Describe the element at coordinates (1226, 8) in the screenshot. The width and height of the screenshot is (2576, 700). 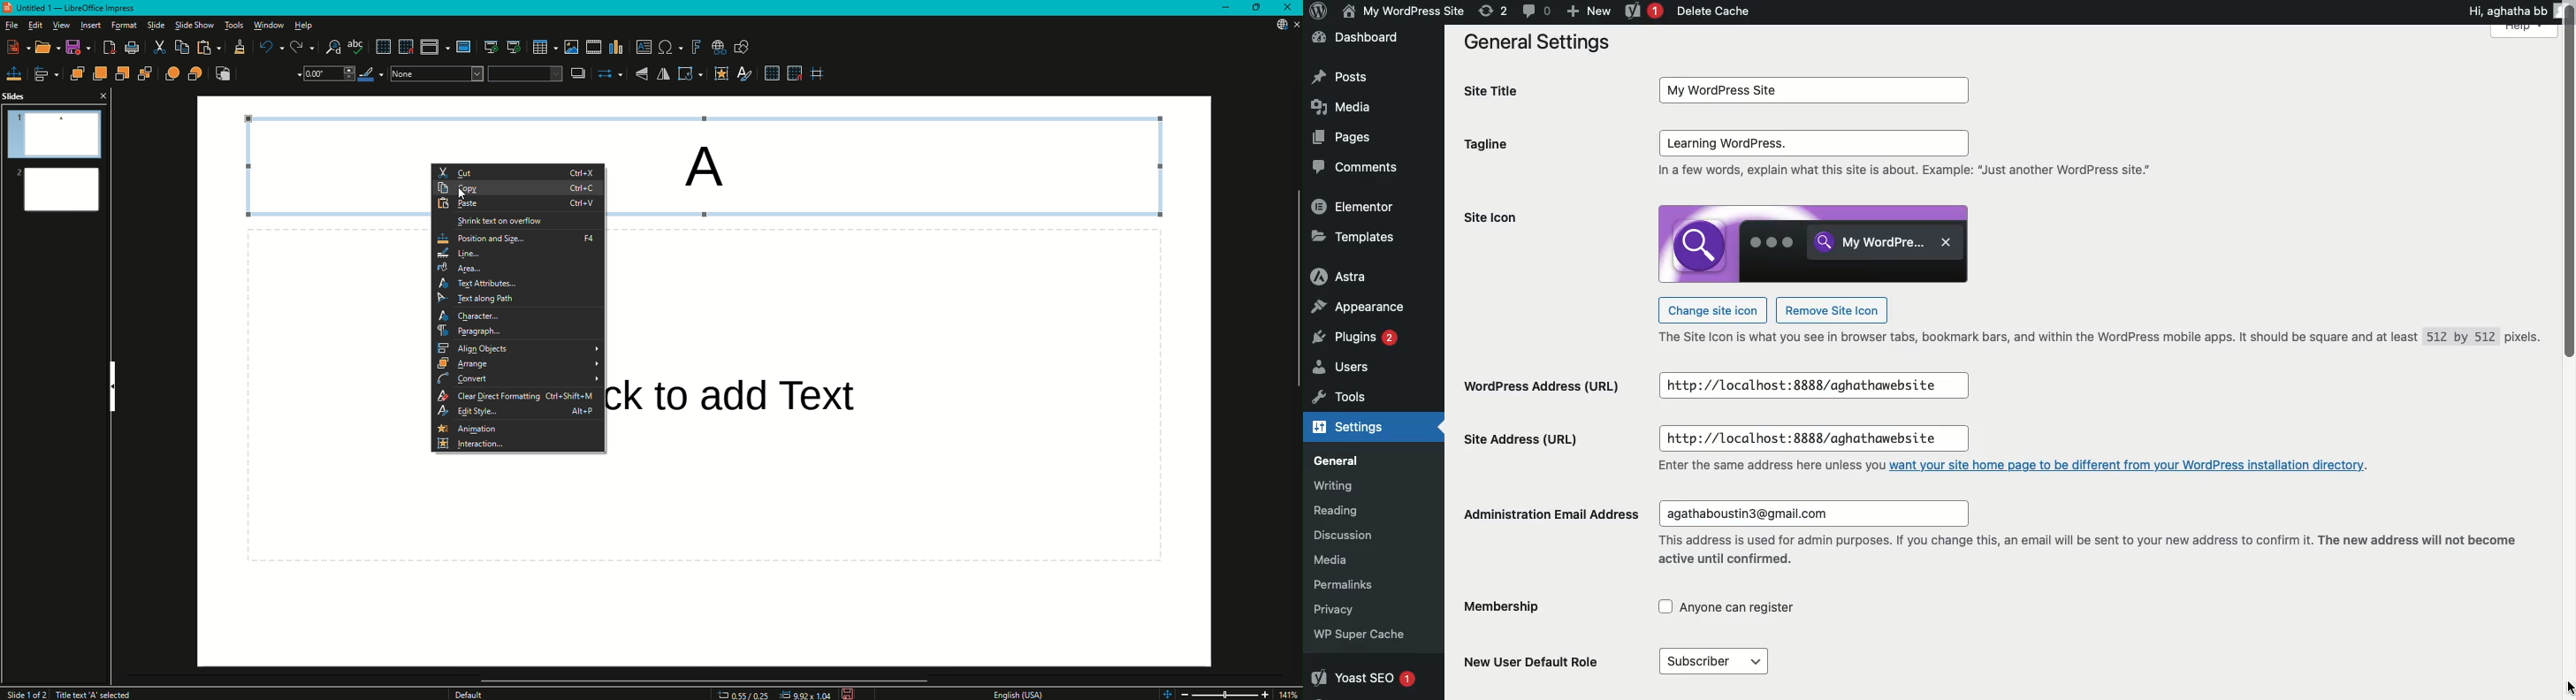
I see `Minimize` at that location.